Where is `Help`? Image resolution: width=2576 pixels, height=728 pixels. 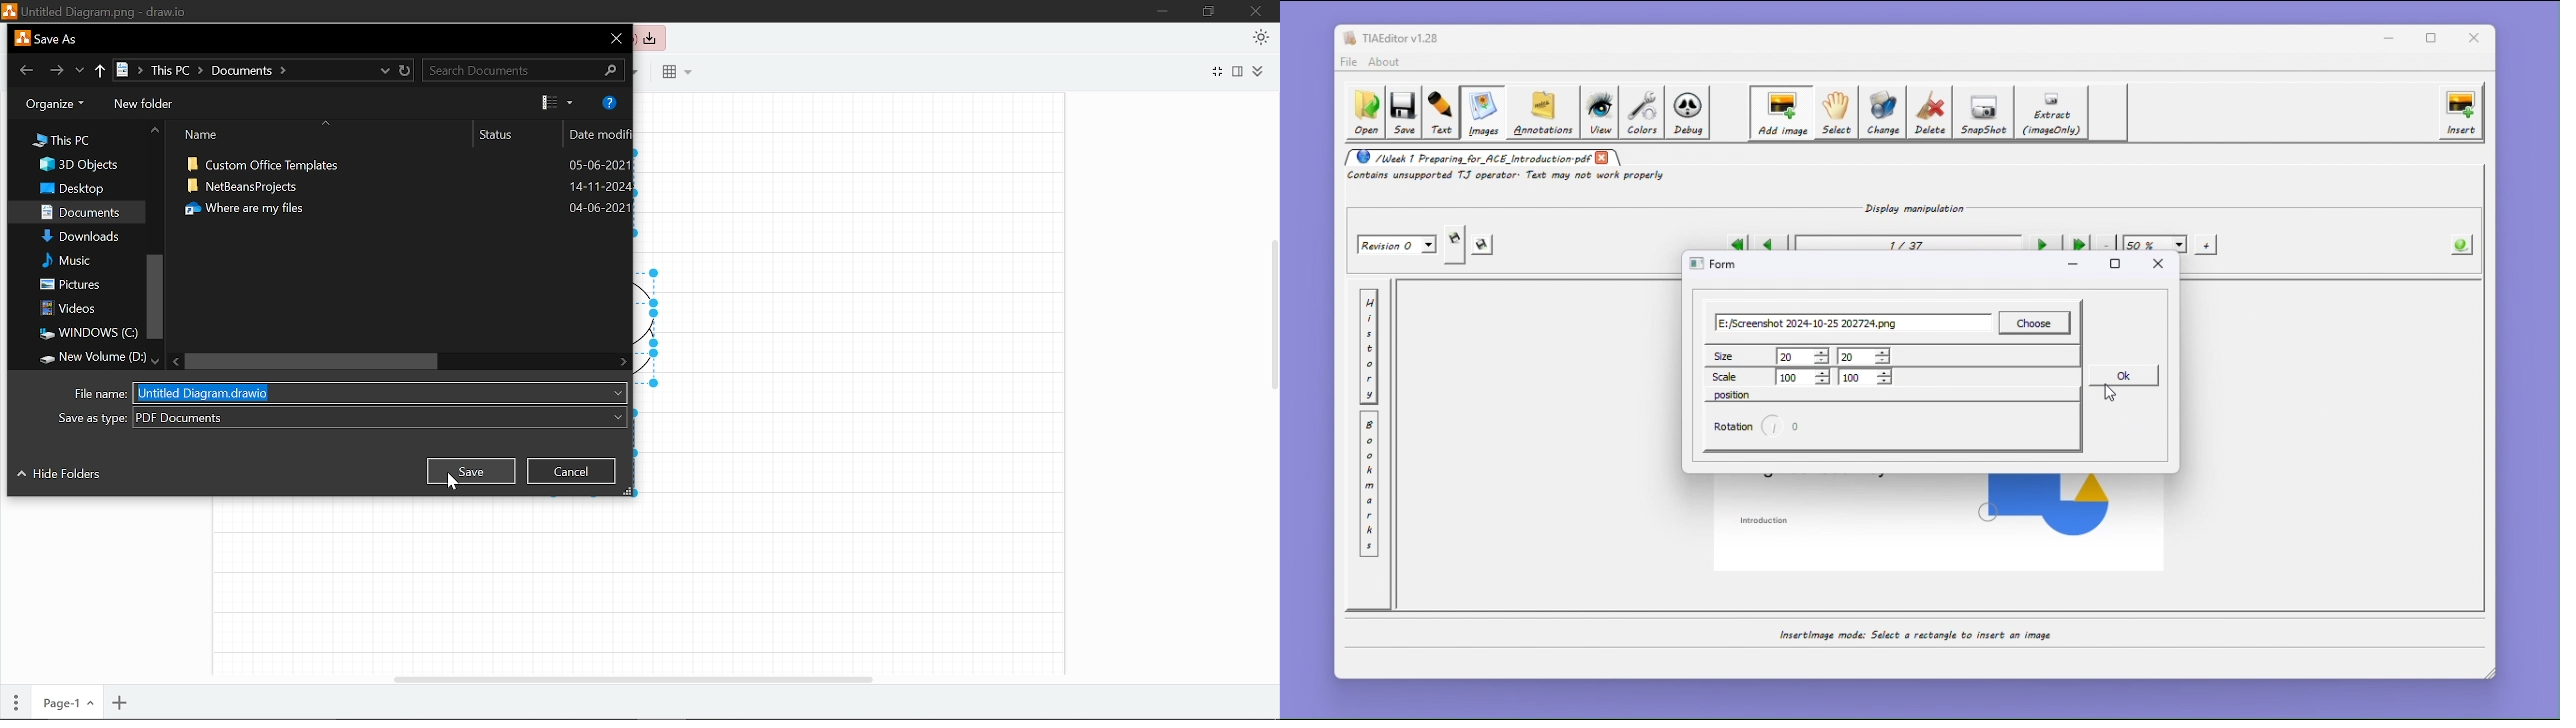 Help is located at coordinates (611, 103).